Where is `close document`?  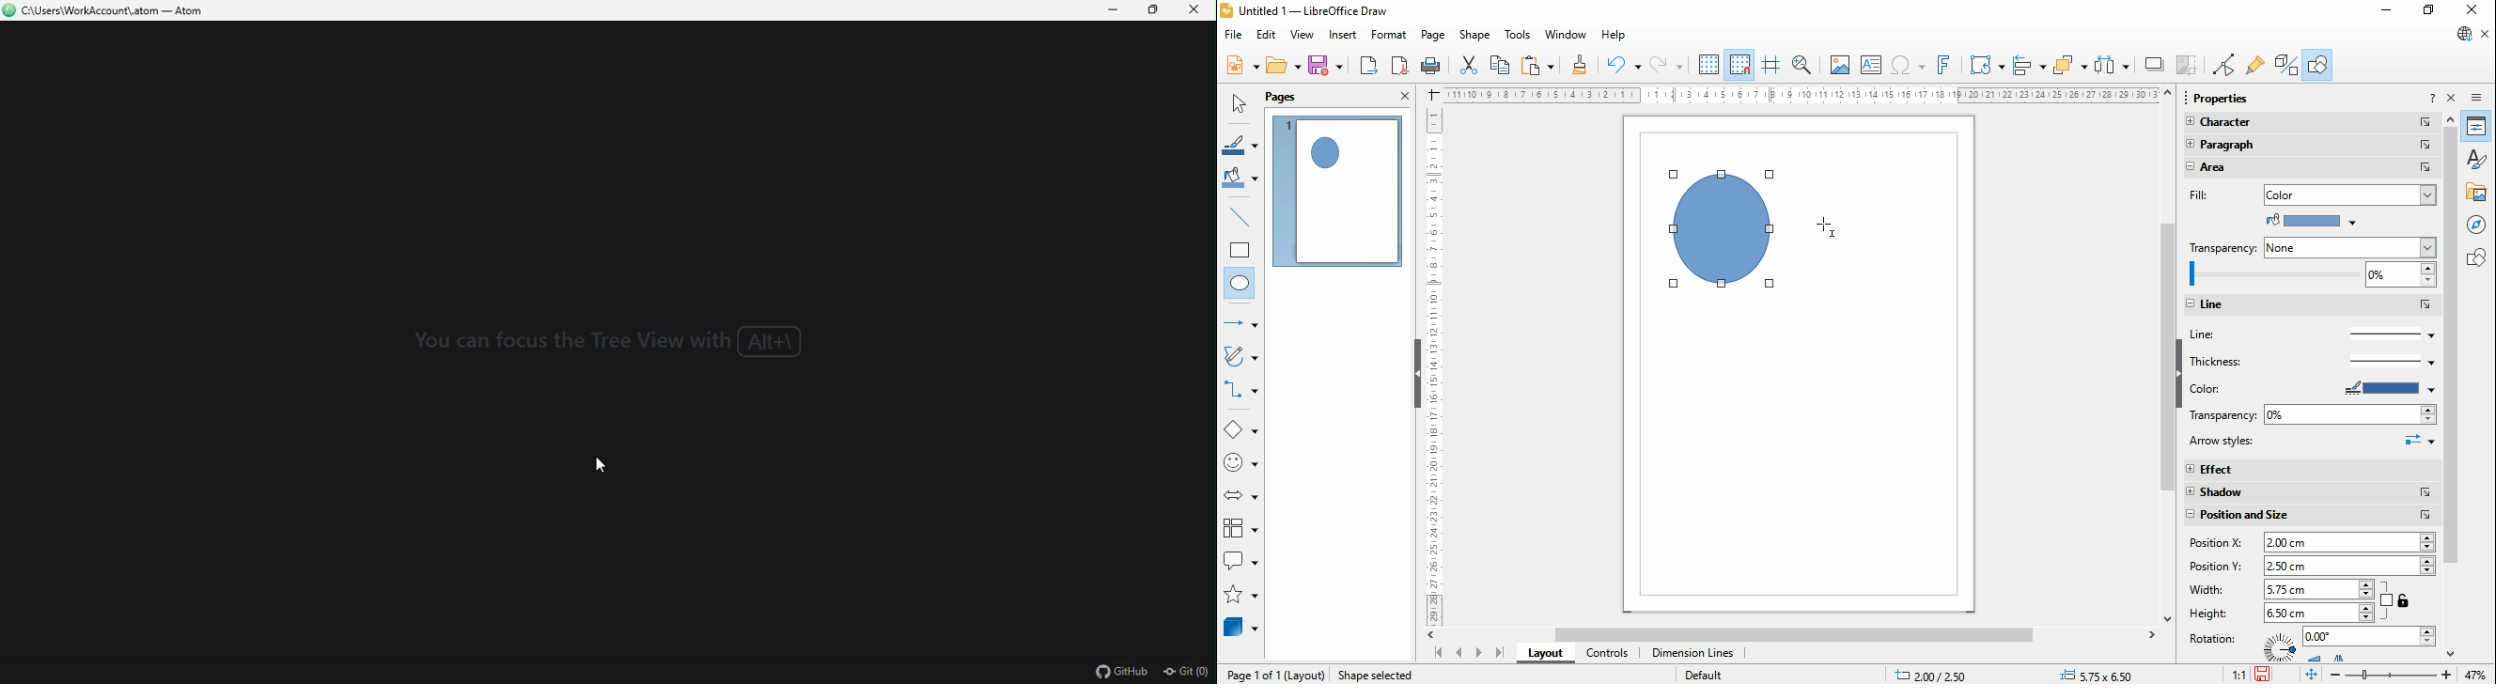 close document is located at coordinates (2486, 35).